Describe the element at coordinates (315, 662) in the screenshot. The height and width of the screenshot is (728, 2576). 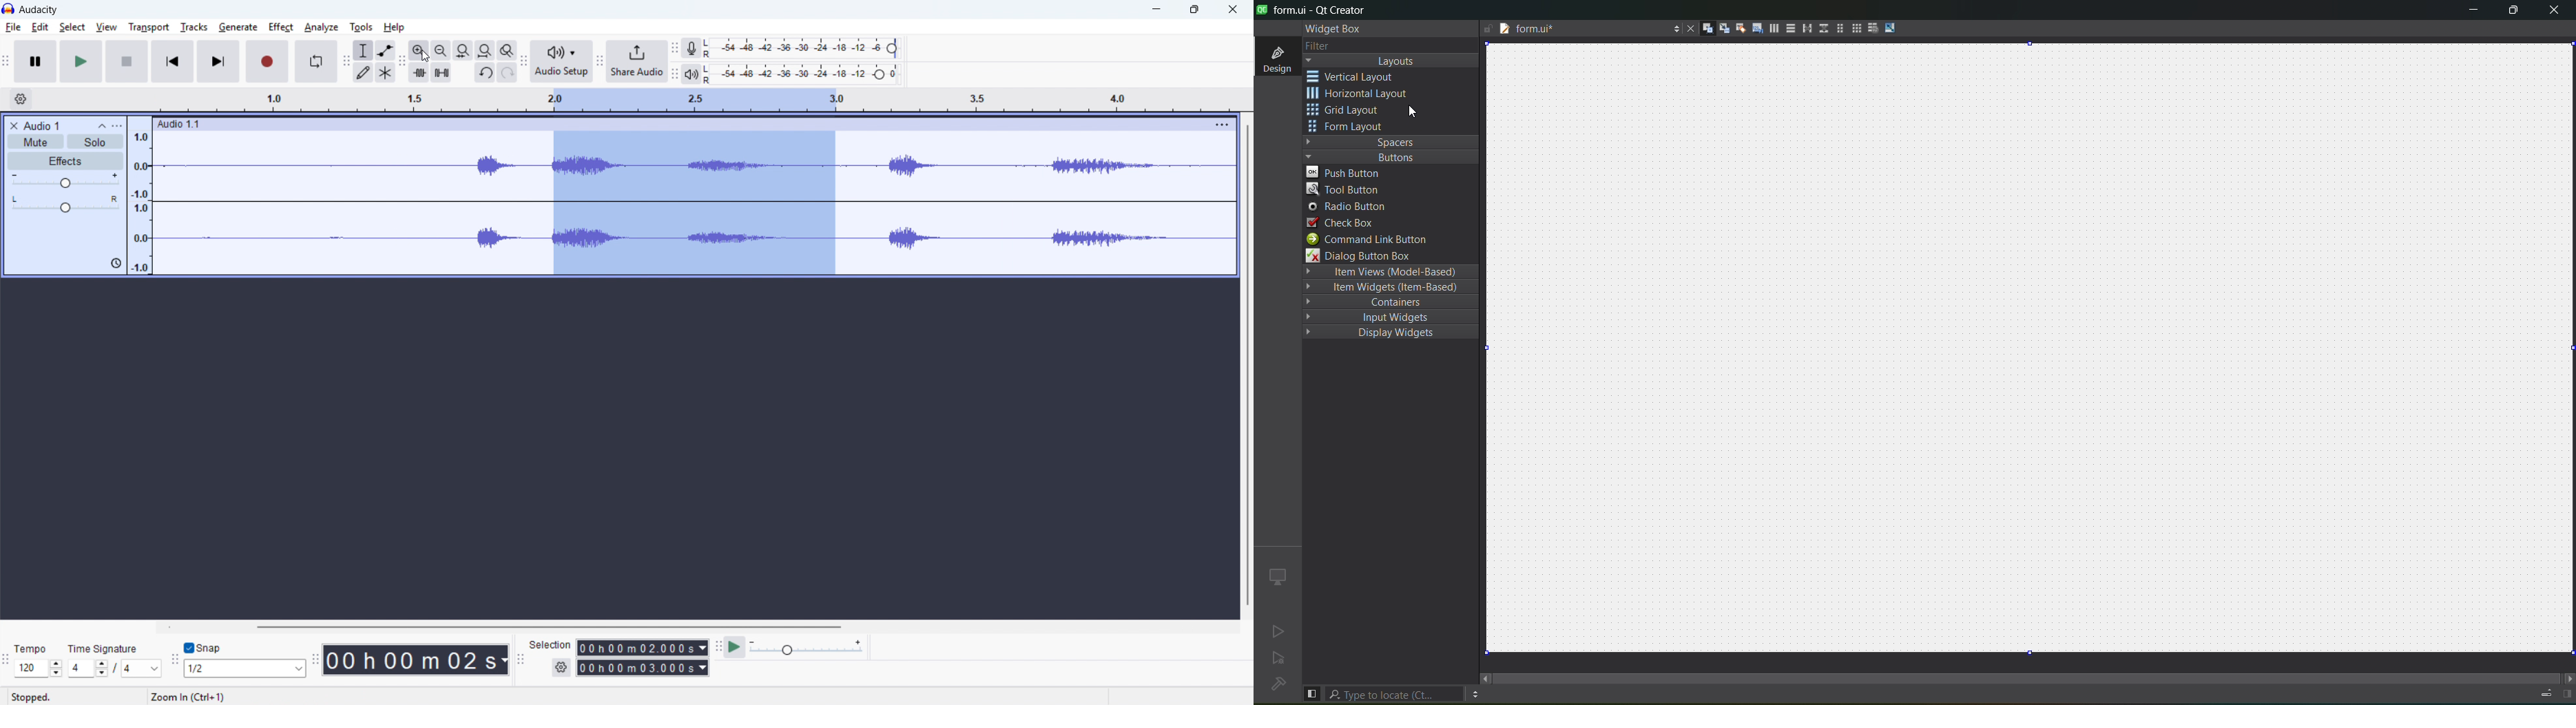
I see `Time toolbar ` at that location.